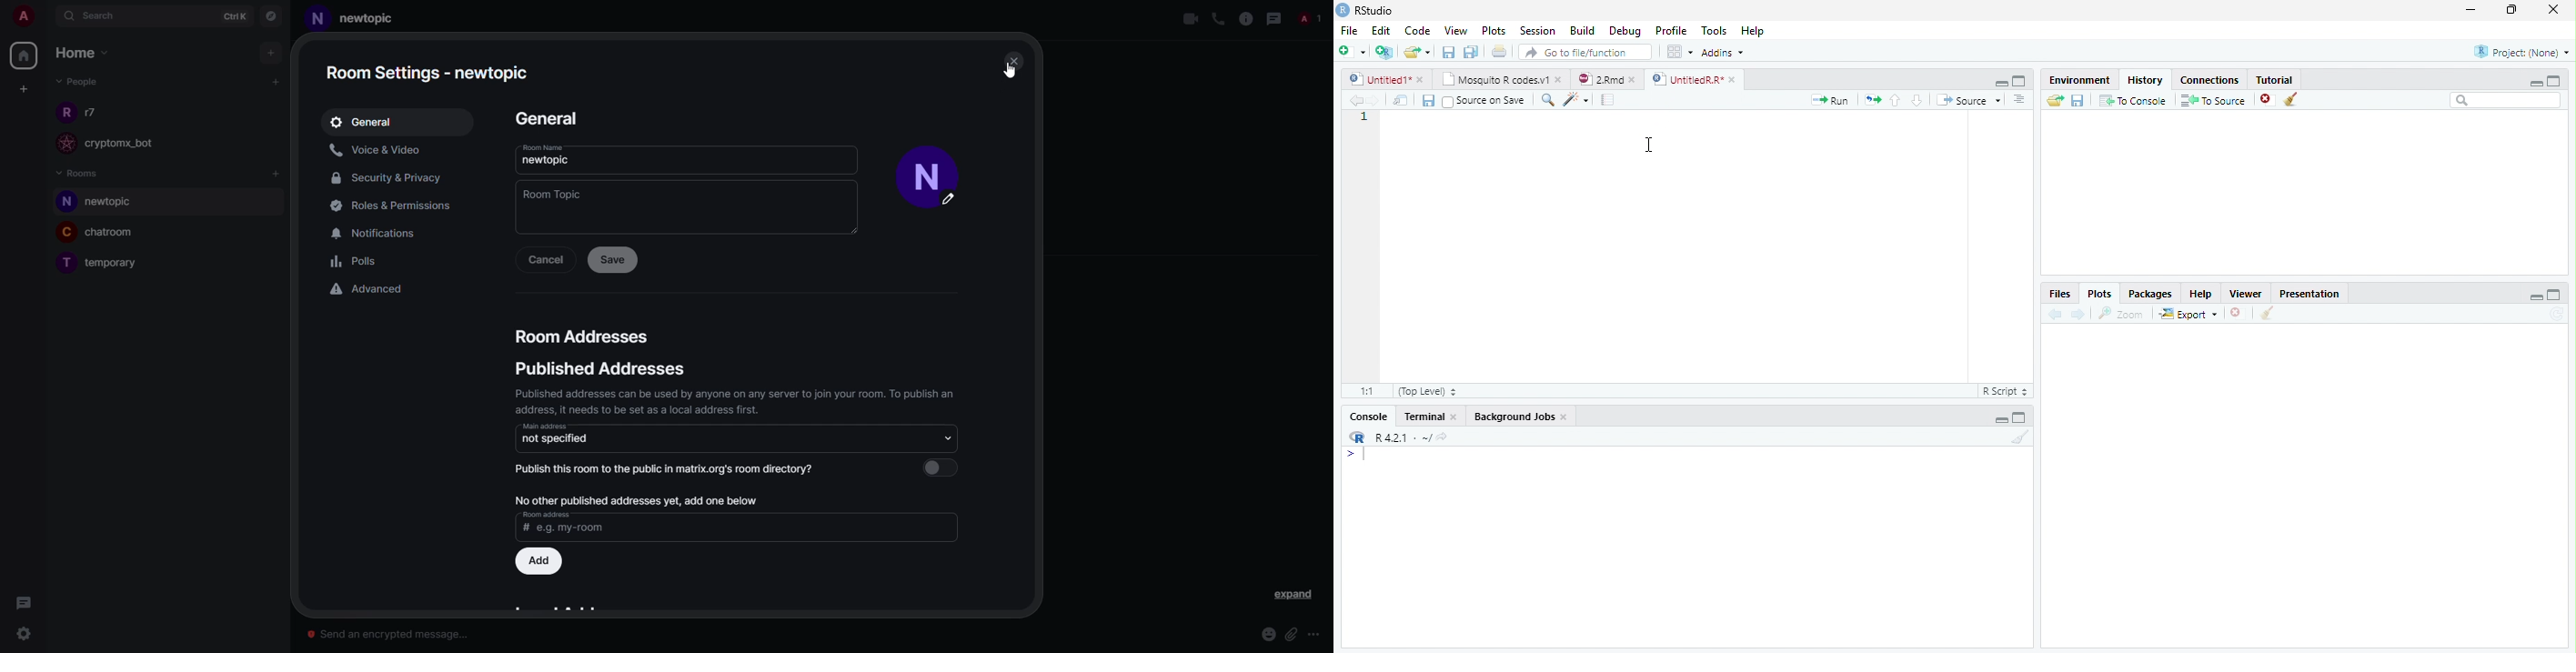 The image size is (2576, 672). What do you see at coordinates (1275, 18) in the screenshot?
I see `threads` at bounding box center [1275, 18].